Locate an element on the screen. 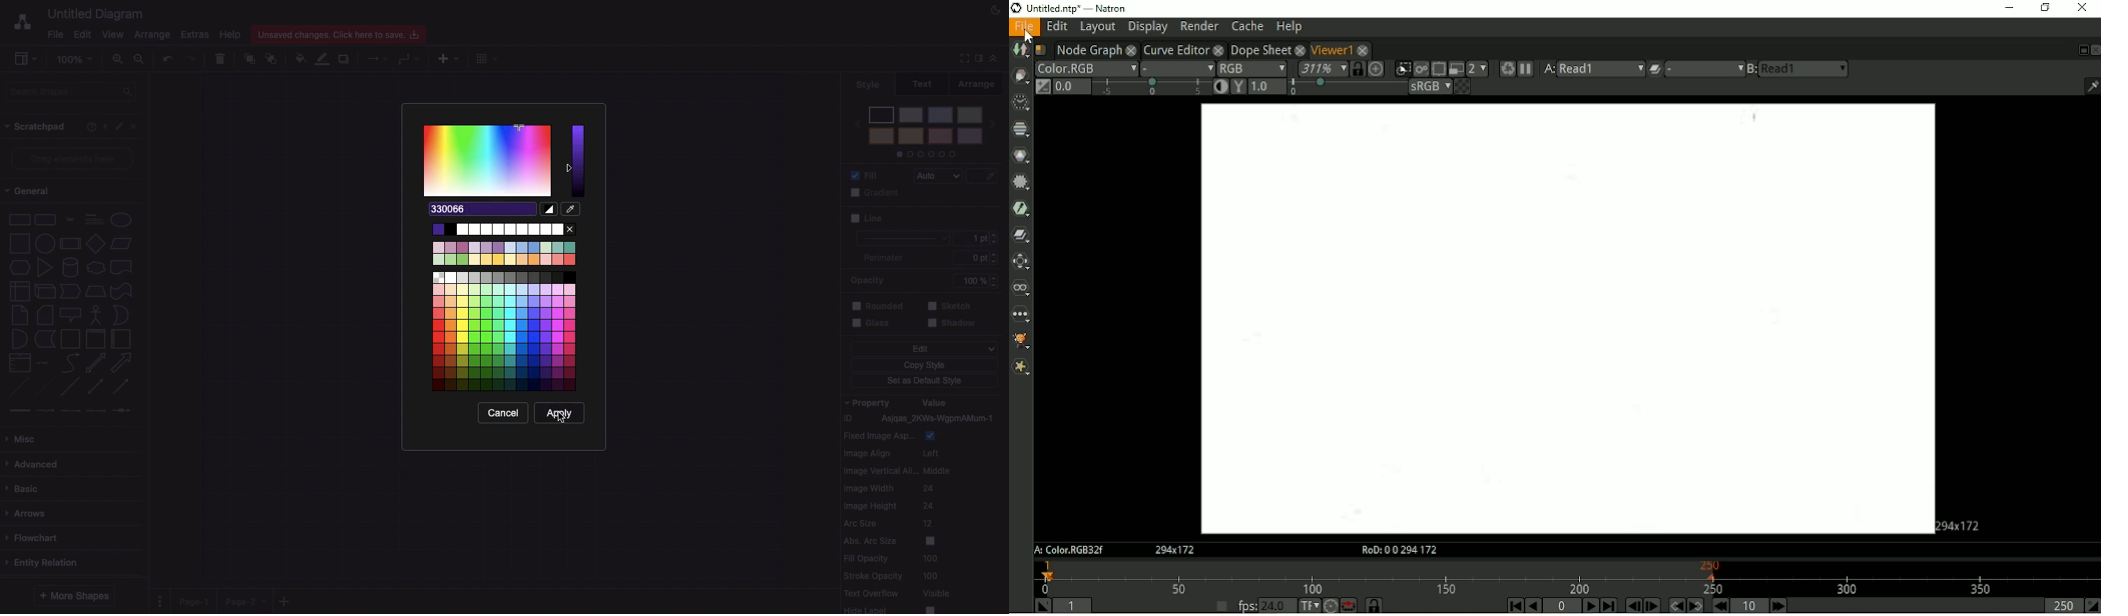 The width and height of the screenshot is (2128, 616). actor is located at coordinates (96, 314).